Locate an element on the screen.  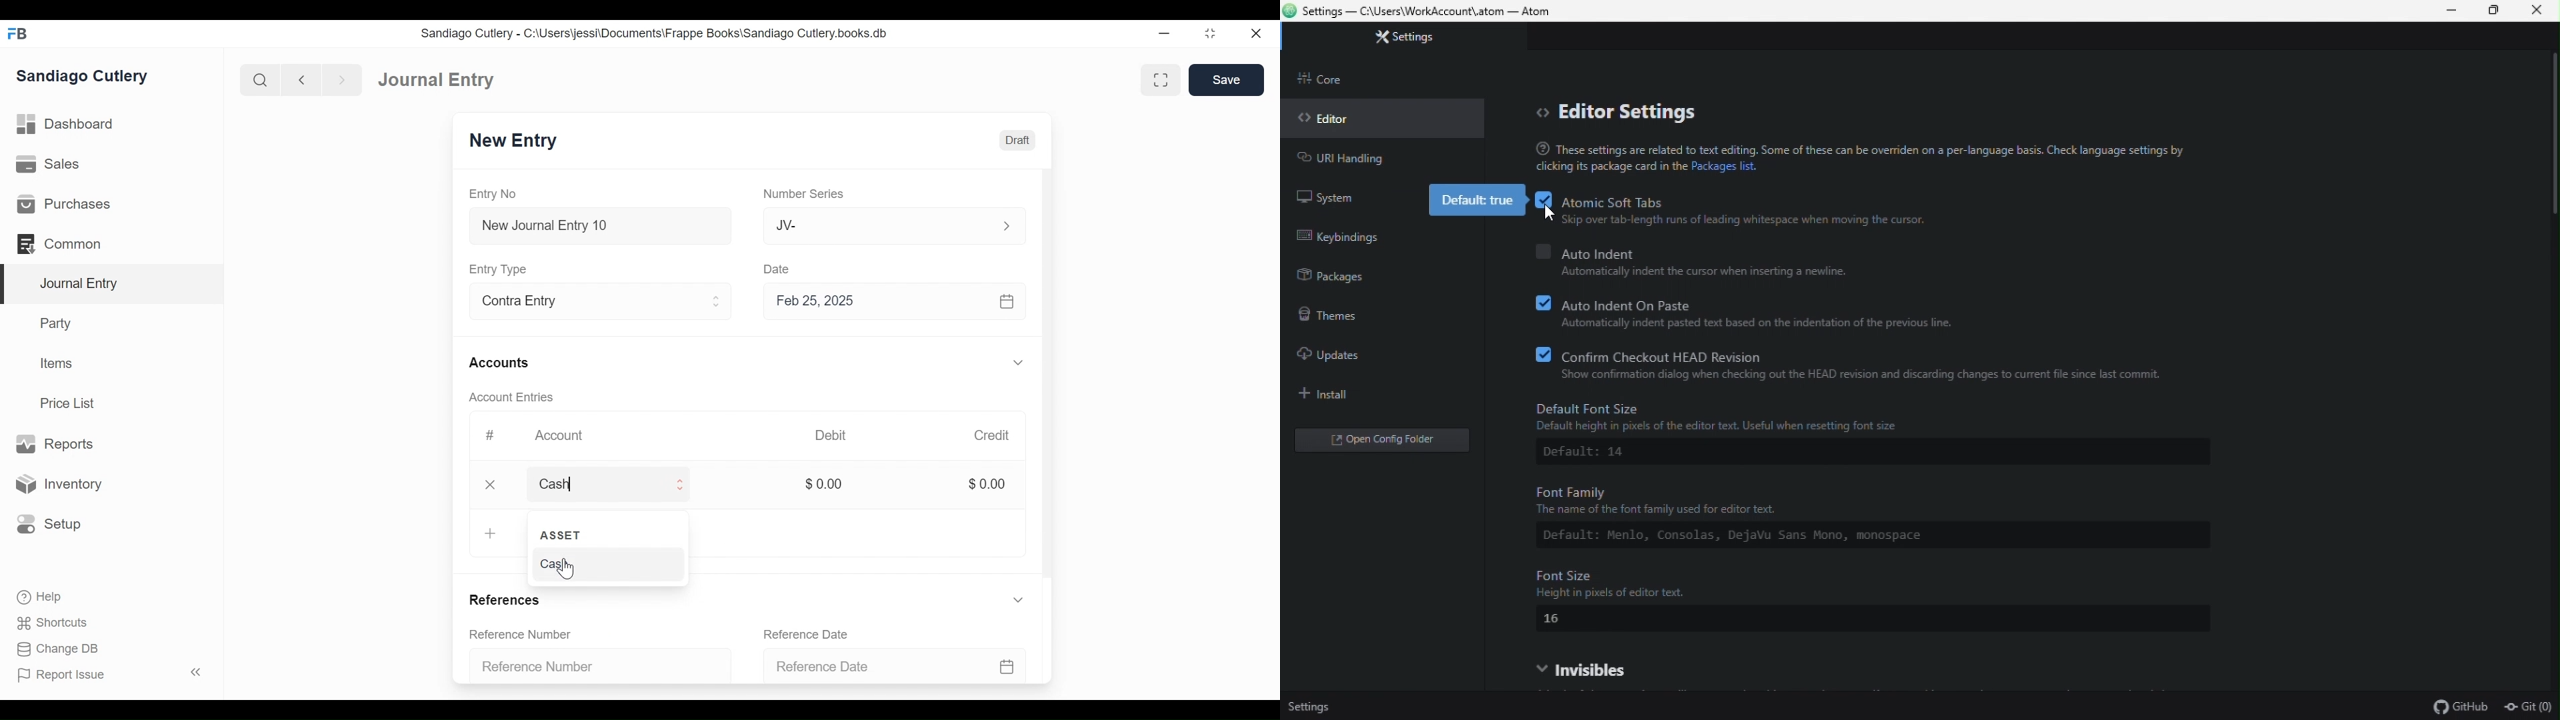
Journal Entry is located at coordinates (113, 284).